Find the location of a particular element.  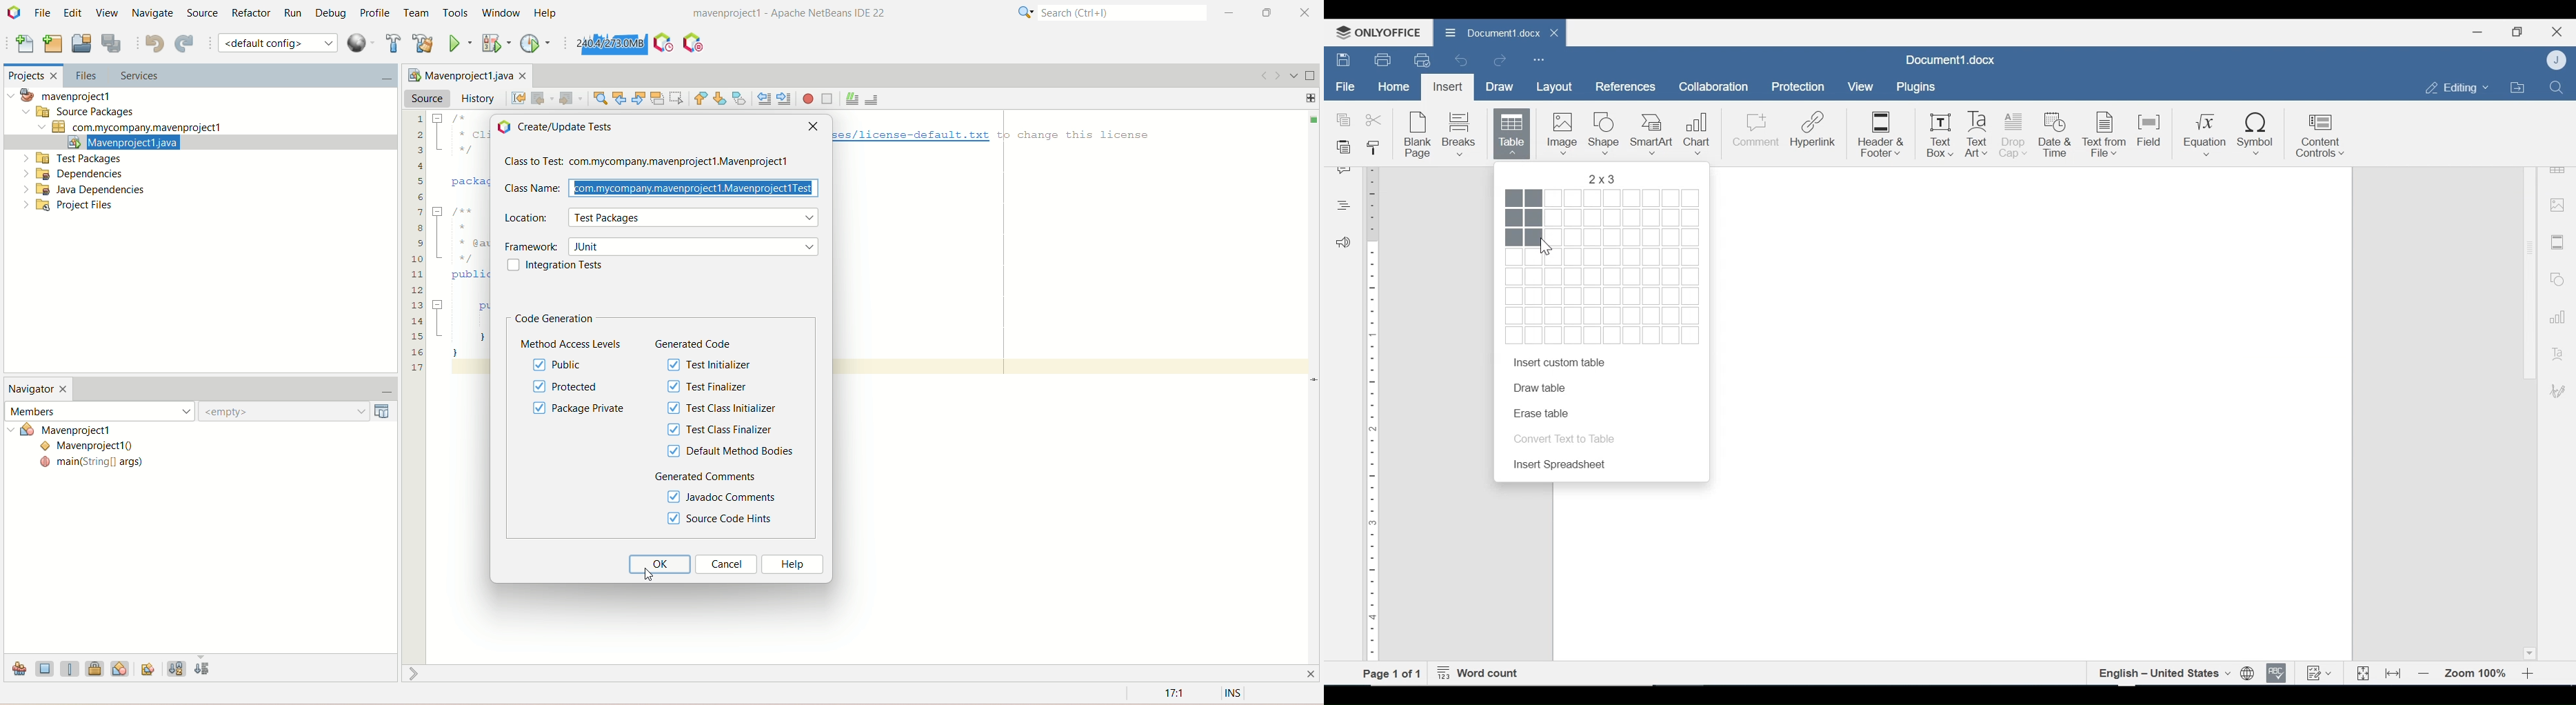

Header & Footer is located at coordinates (1881, 136).